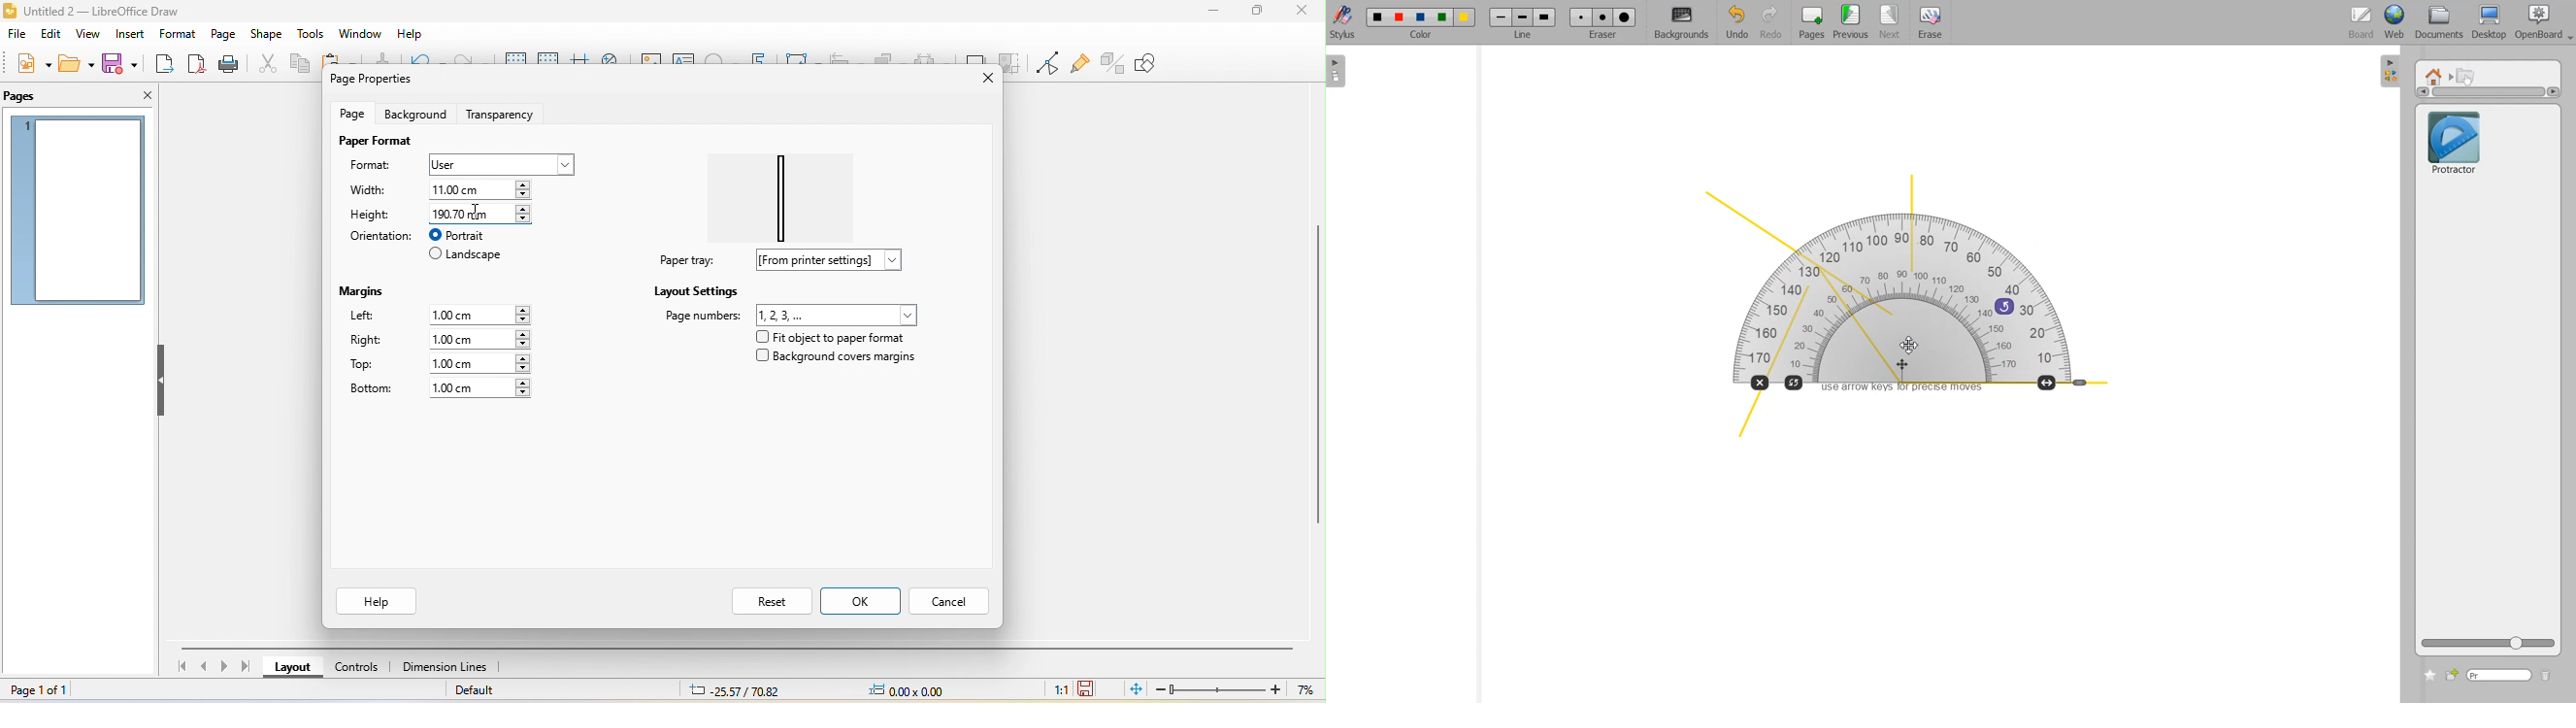  I want to click on color, so click(1422, 37).